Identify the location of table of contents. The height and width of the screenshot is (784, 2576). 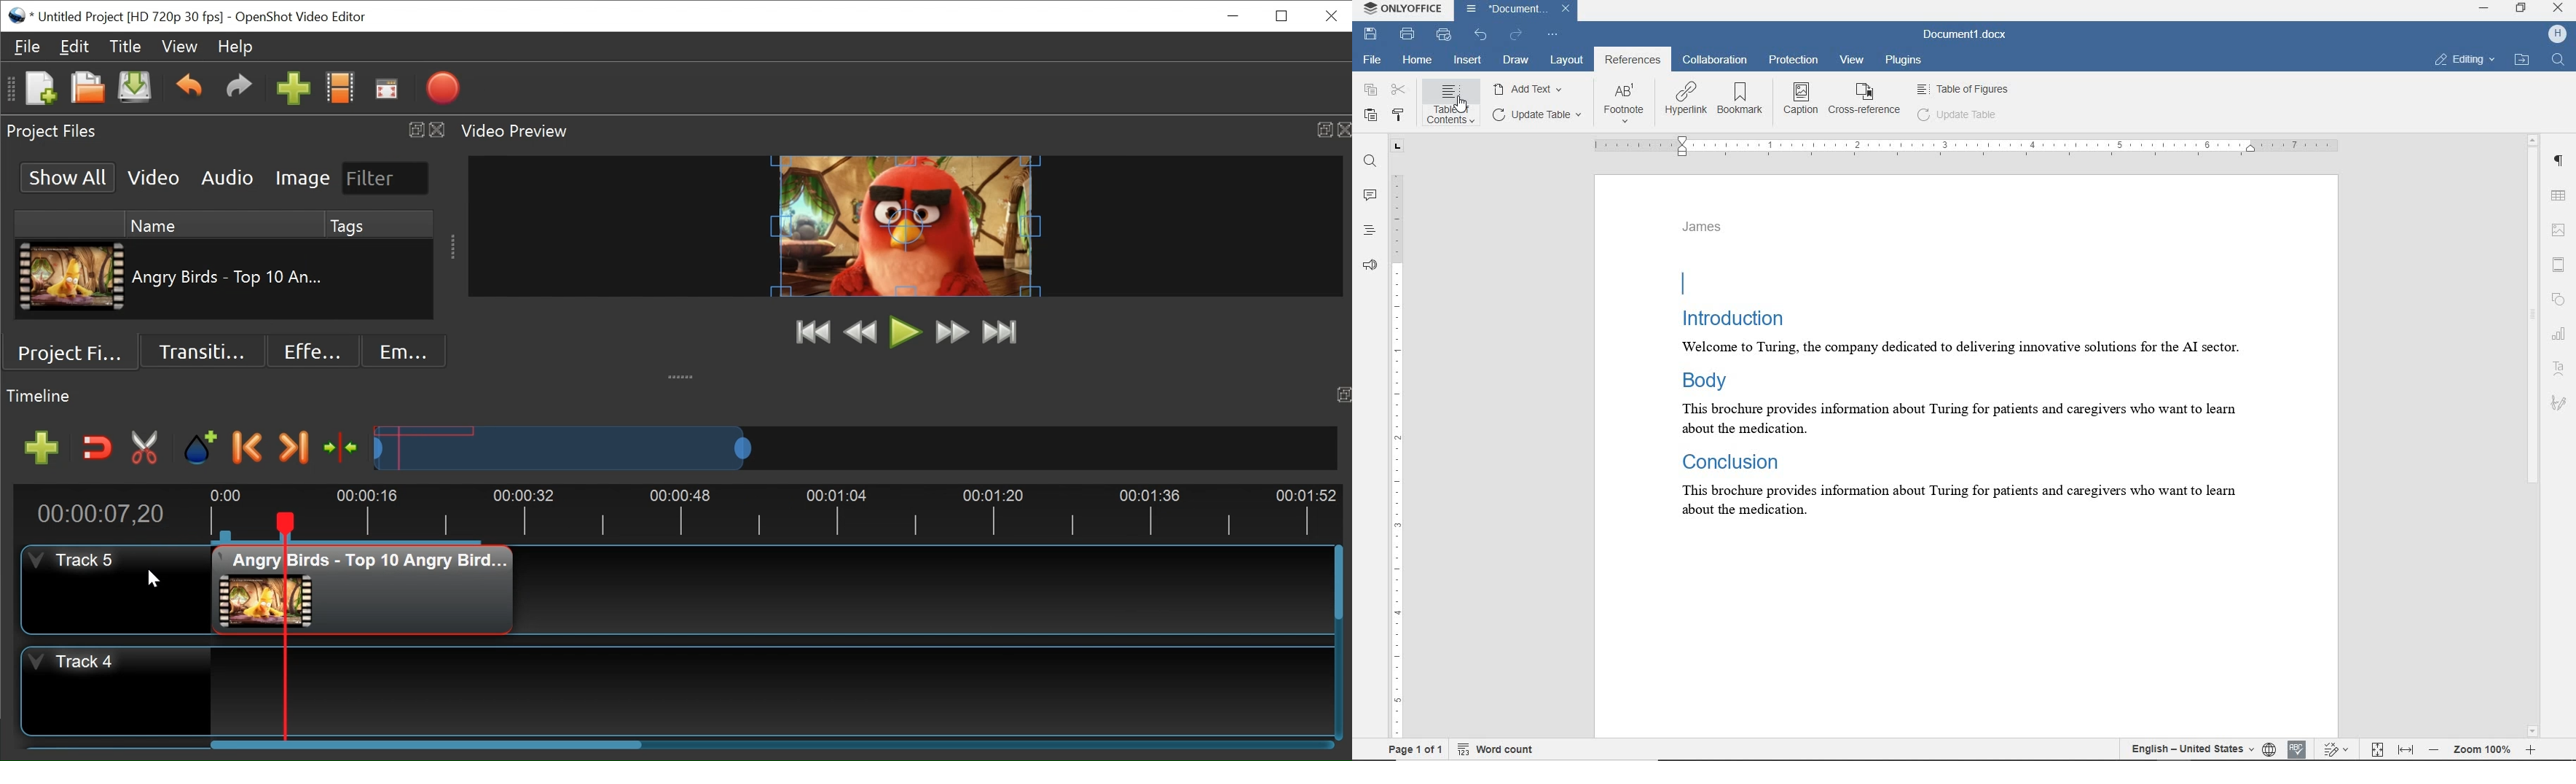
(1453, 106).